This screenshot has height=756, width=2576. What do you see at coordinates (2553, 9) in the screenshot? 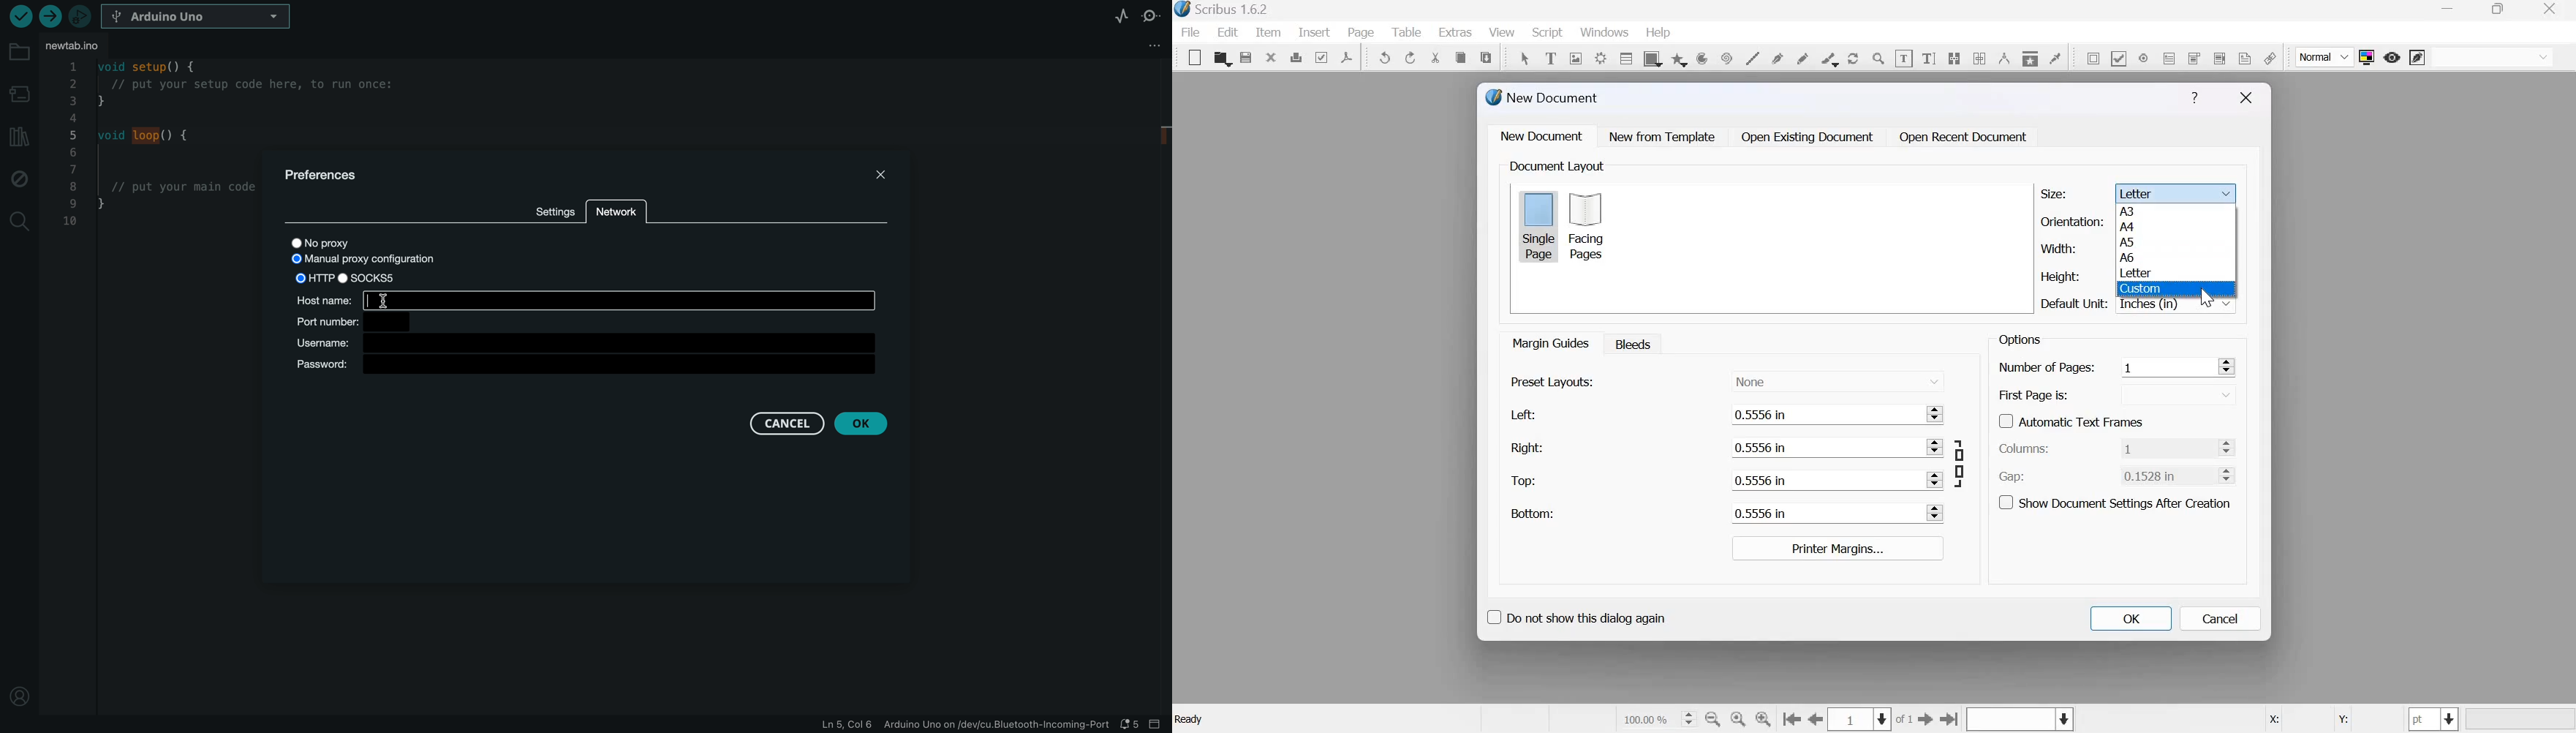
I see `close` at bounding box center [2553, 9].